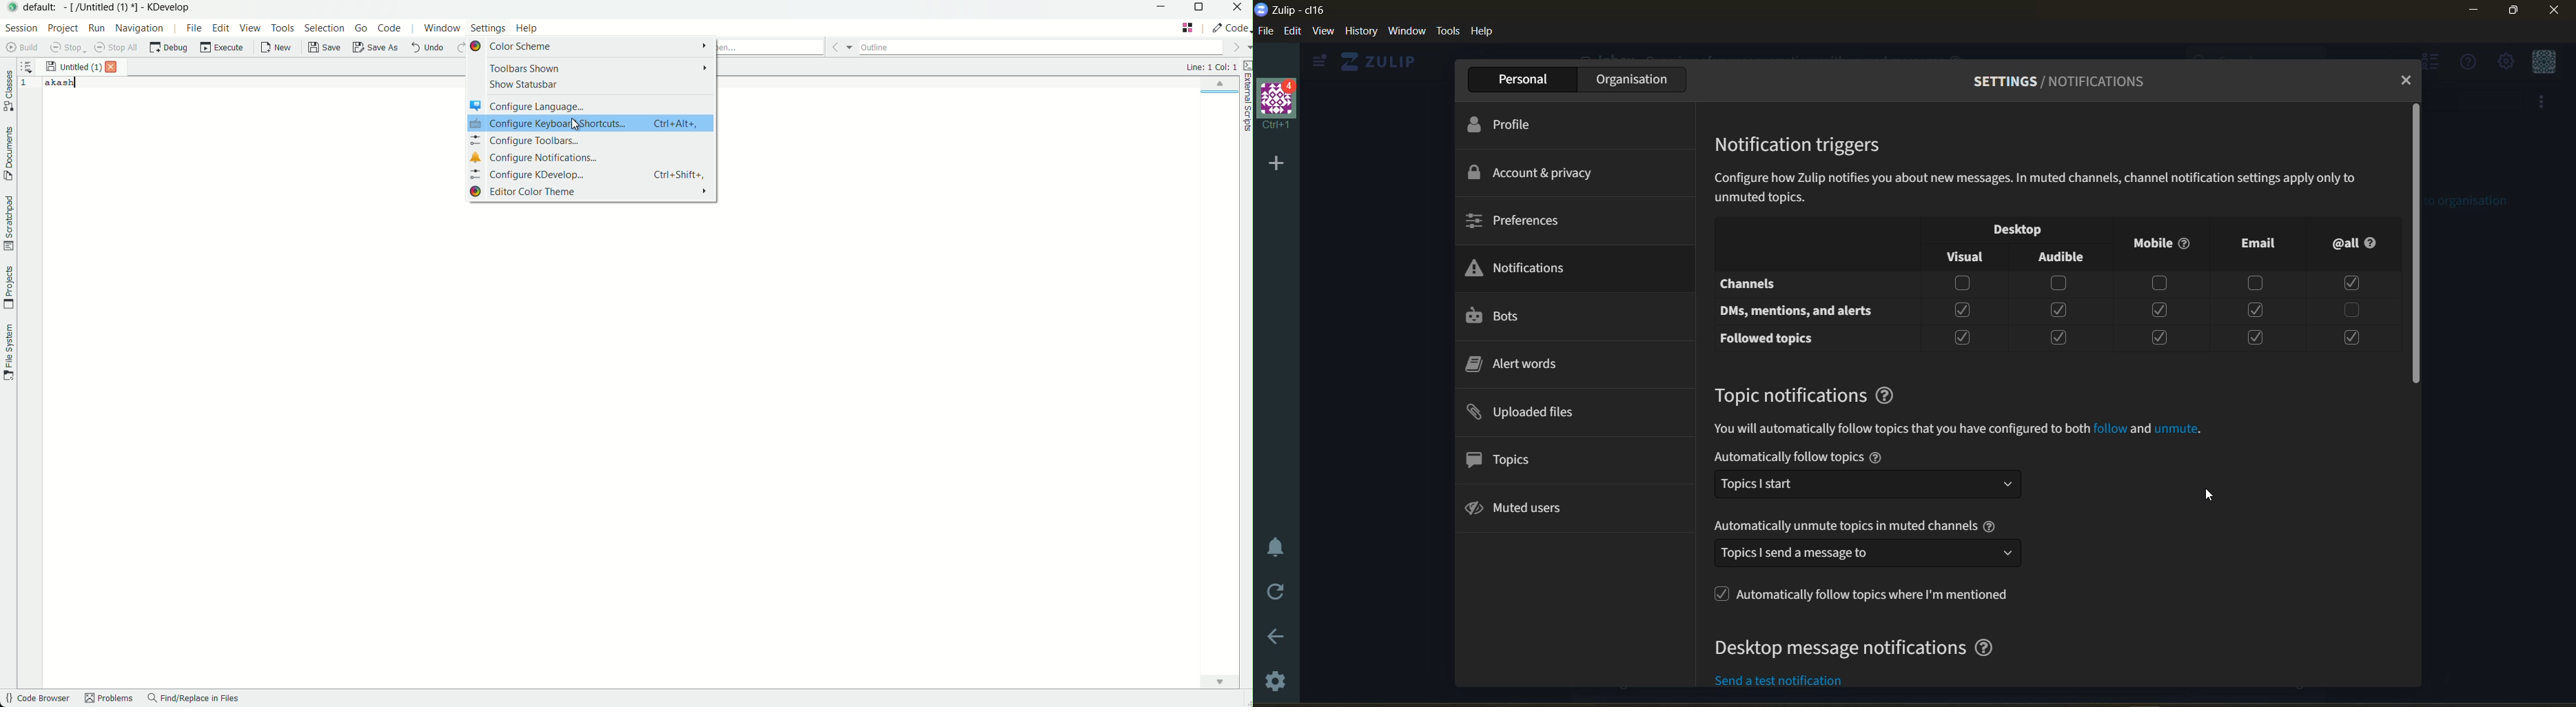  I want to click on close app, so click(1238, 9).